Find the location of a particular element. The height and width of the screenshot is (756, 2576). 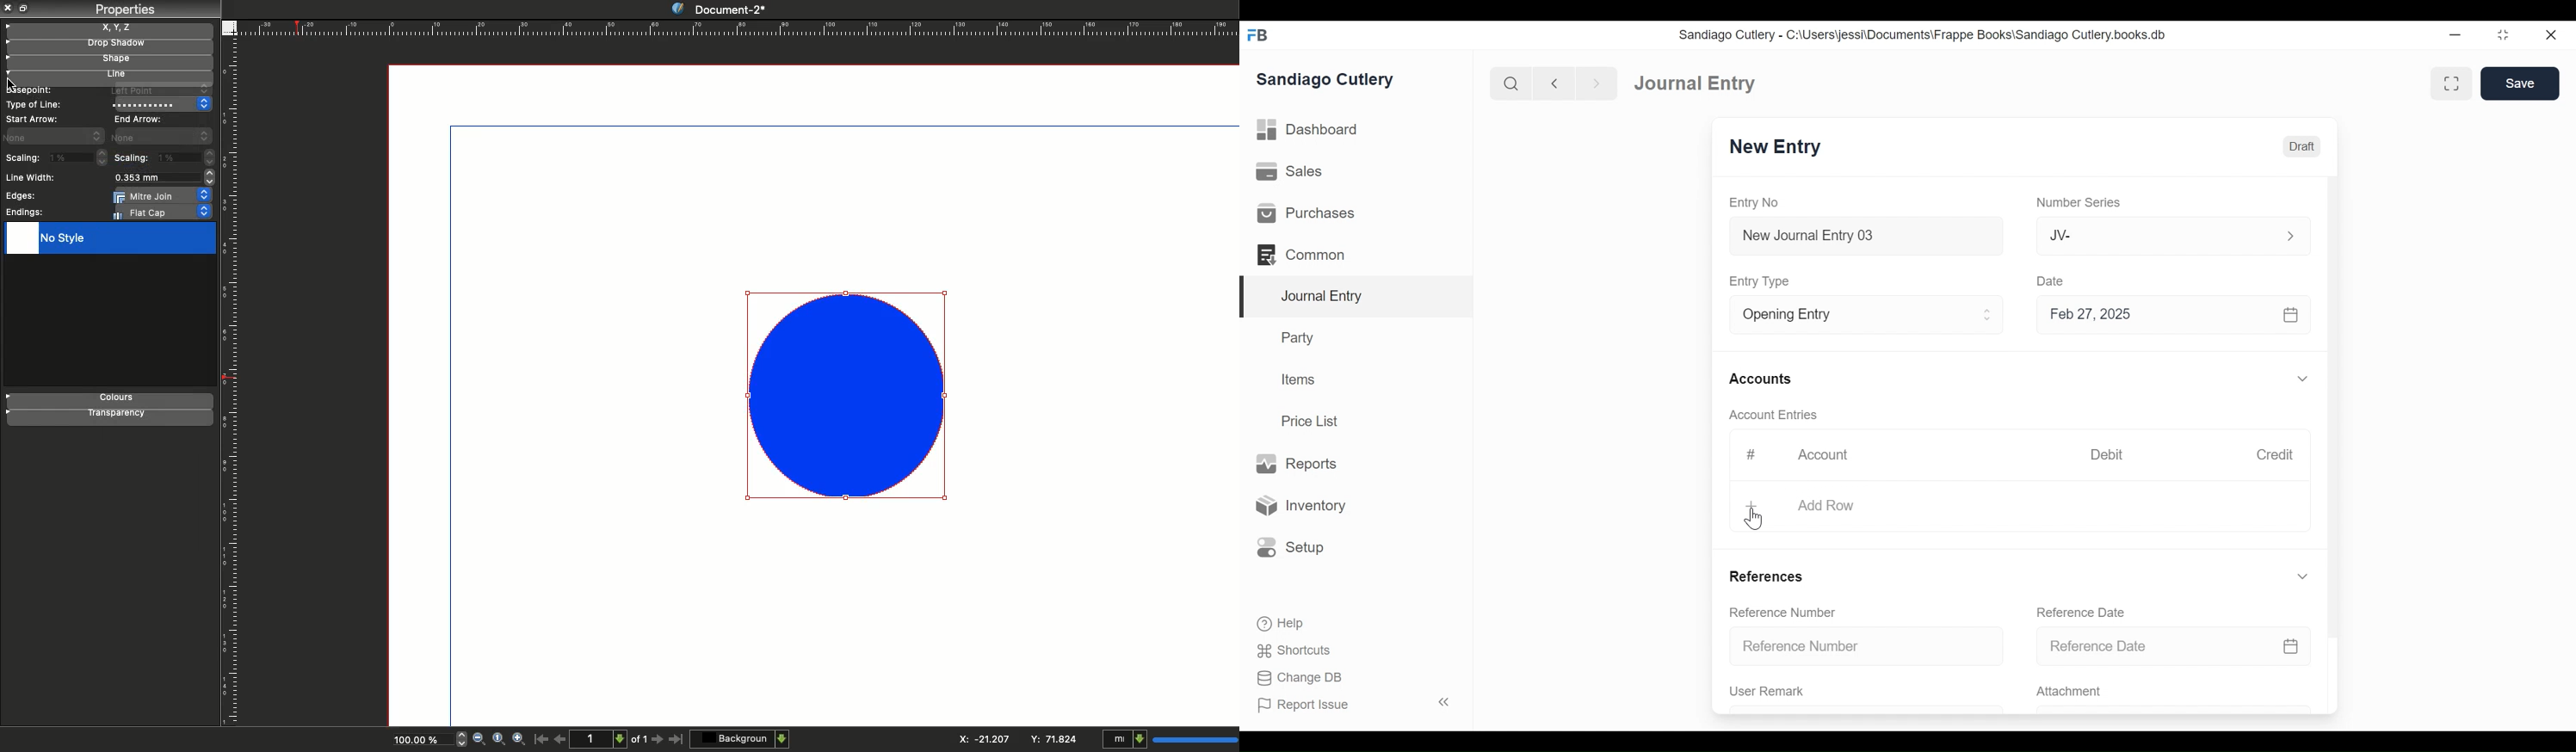

Entry Type is located at coordinates (1762, 282).